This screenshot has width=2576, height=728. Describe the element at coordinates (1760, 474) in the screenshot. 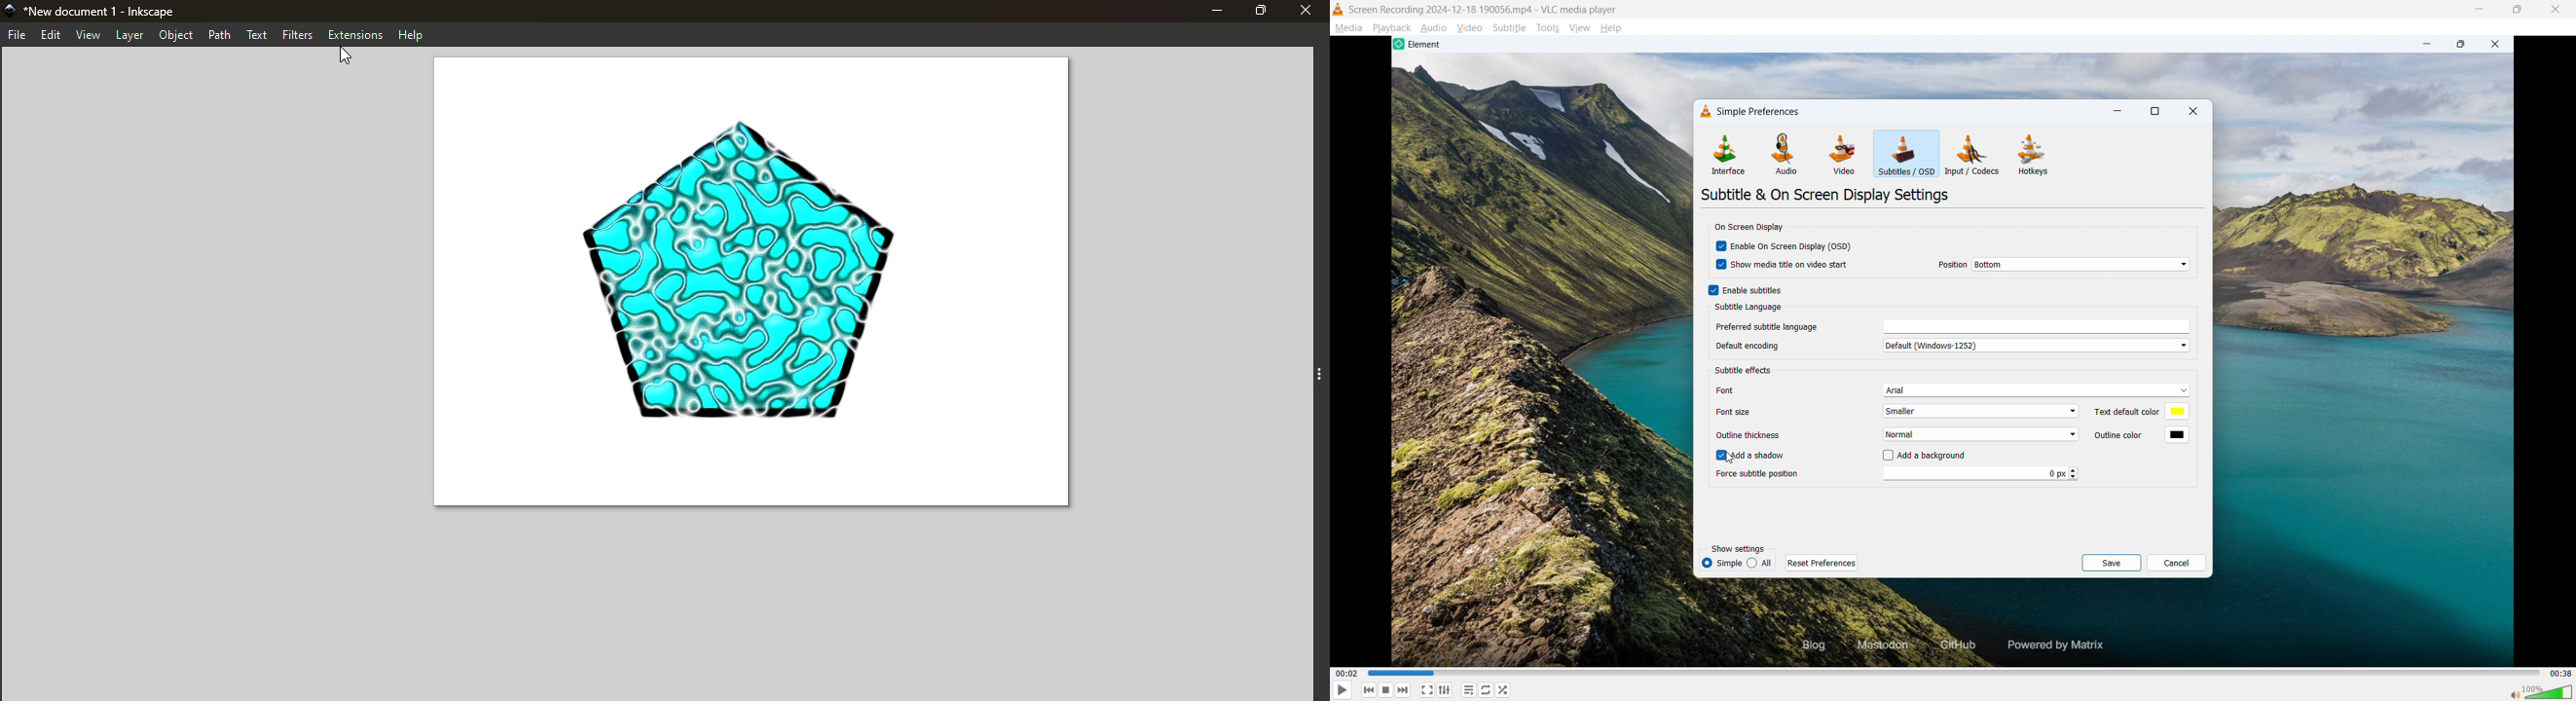

I see `Force subtitle position` at that location.